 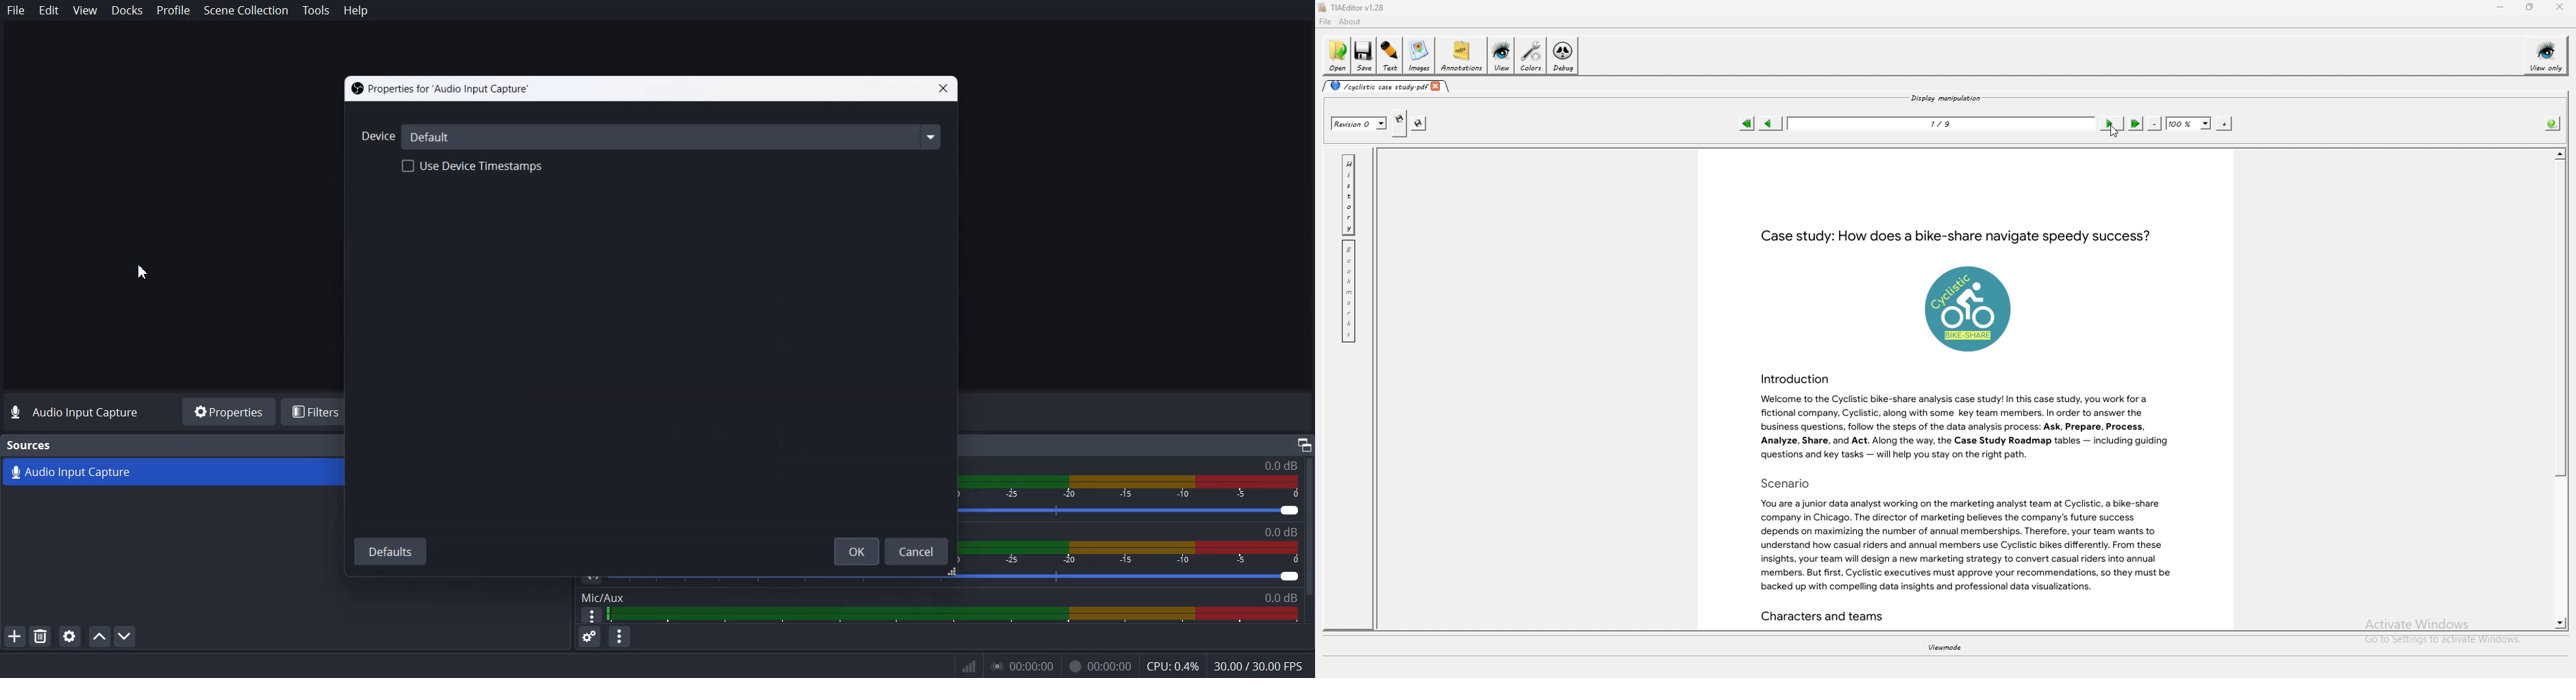 What do you see at coordinates (391, 551) in the screenshot?
I see `Default` at bounding box center [391, 551].